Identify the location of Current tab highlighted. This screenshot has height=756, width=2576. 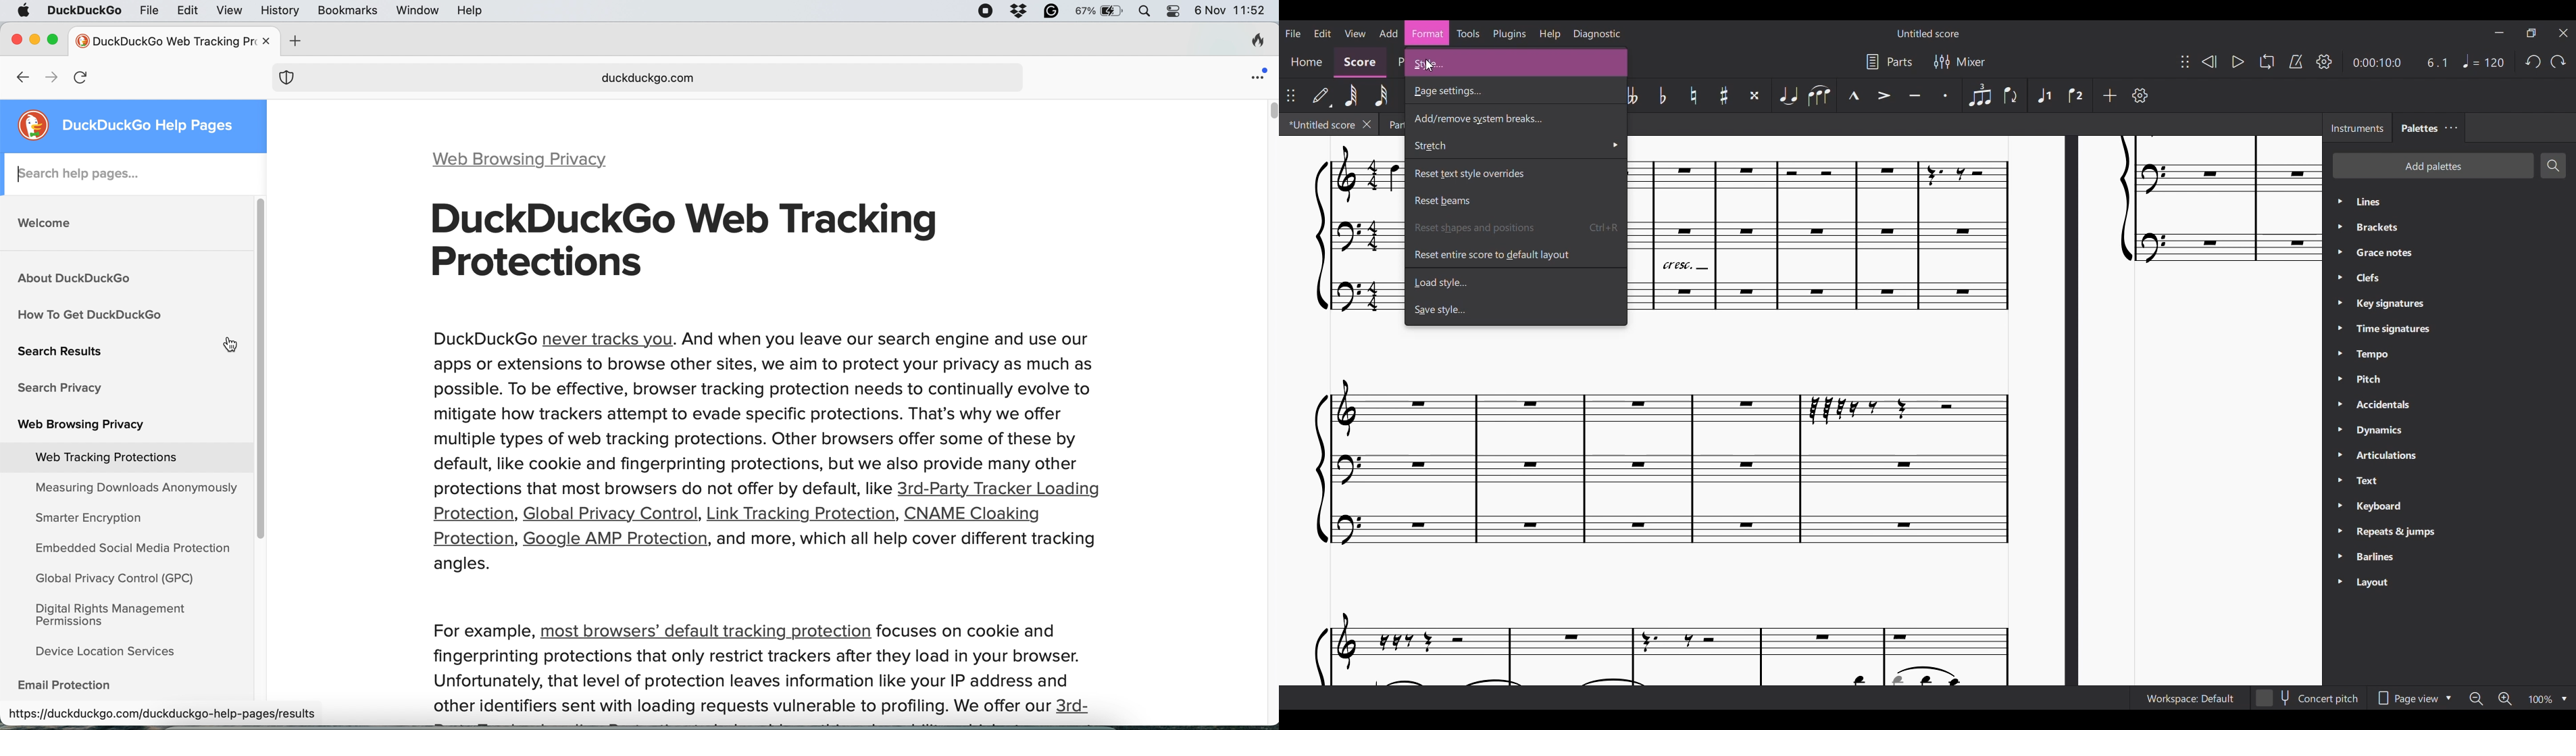
(1320, 124).